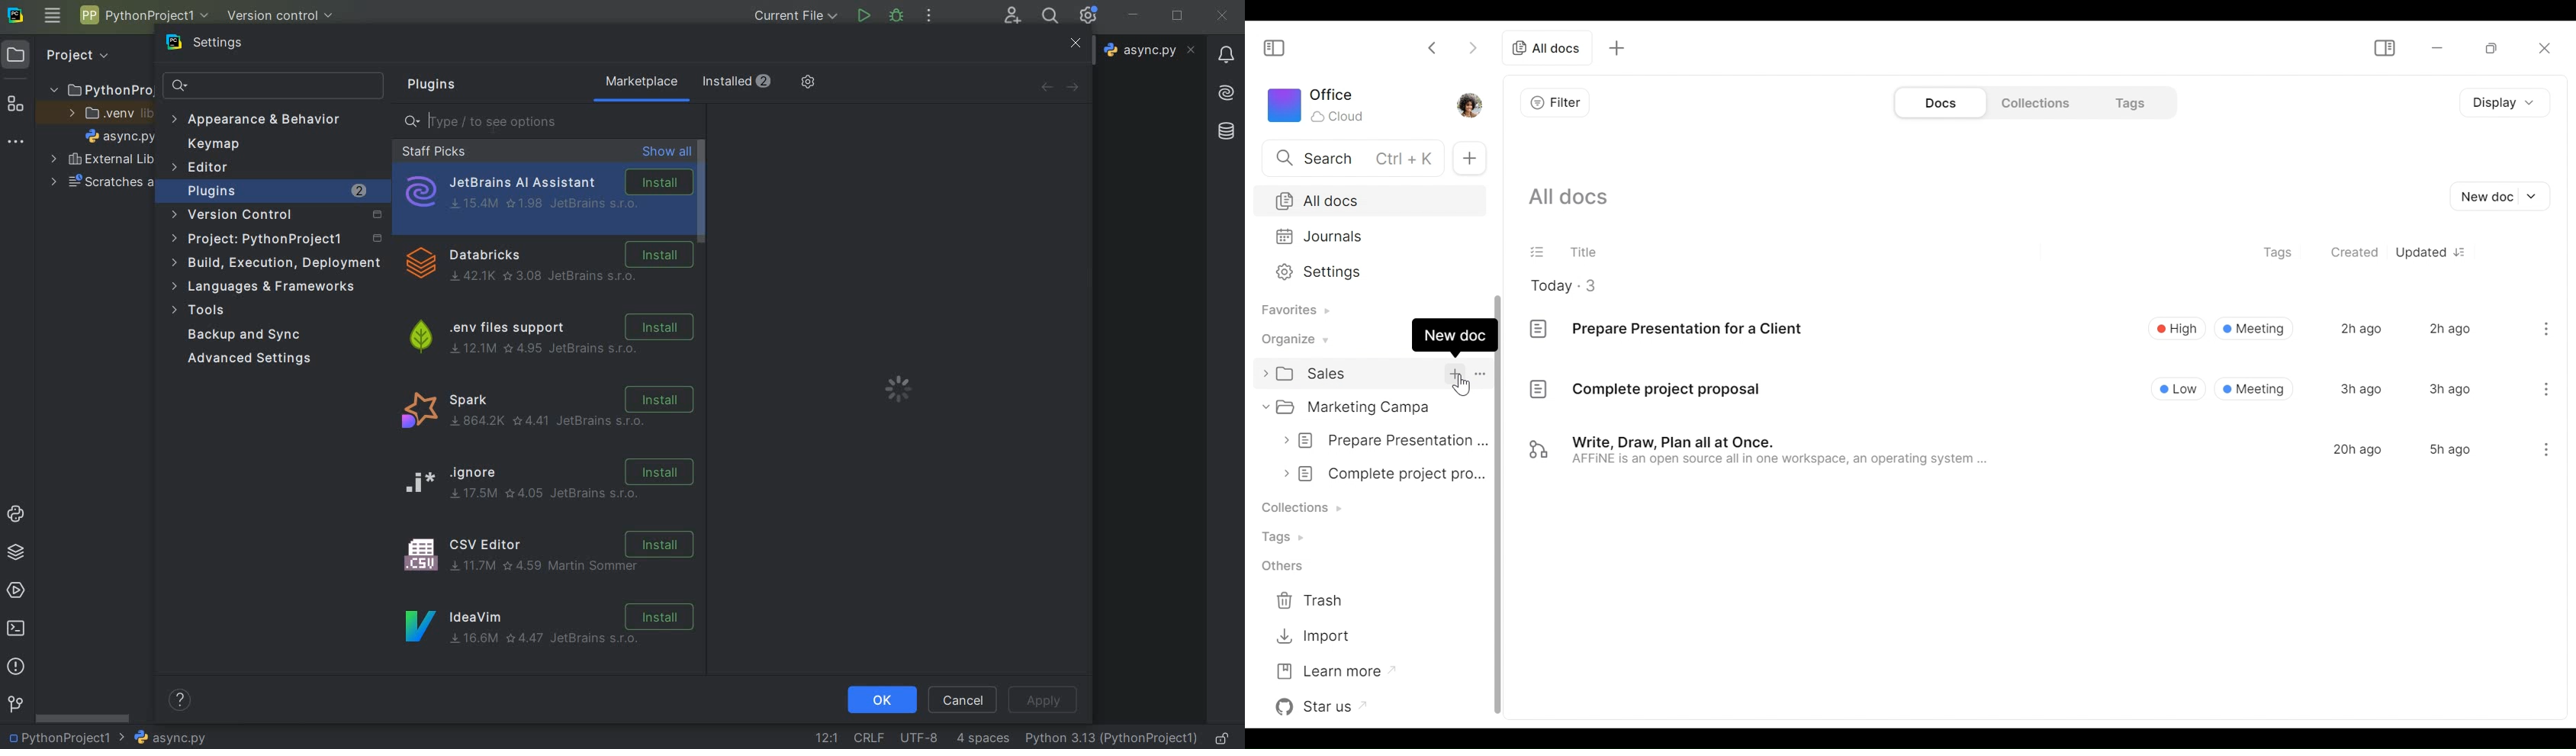  What do you see at coordinates (549, 631) in the screenshot?
I see `IdeaVim` at bounding box center [549, 631].